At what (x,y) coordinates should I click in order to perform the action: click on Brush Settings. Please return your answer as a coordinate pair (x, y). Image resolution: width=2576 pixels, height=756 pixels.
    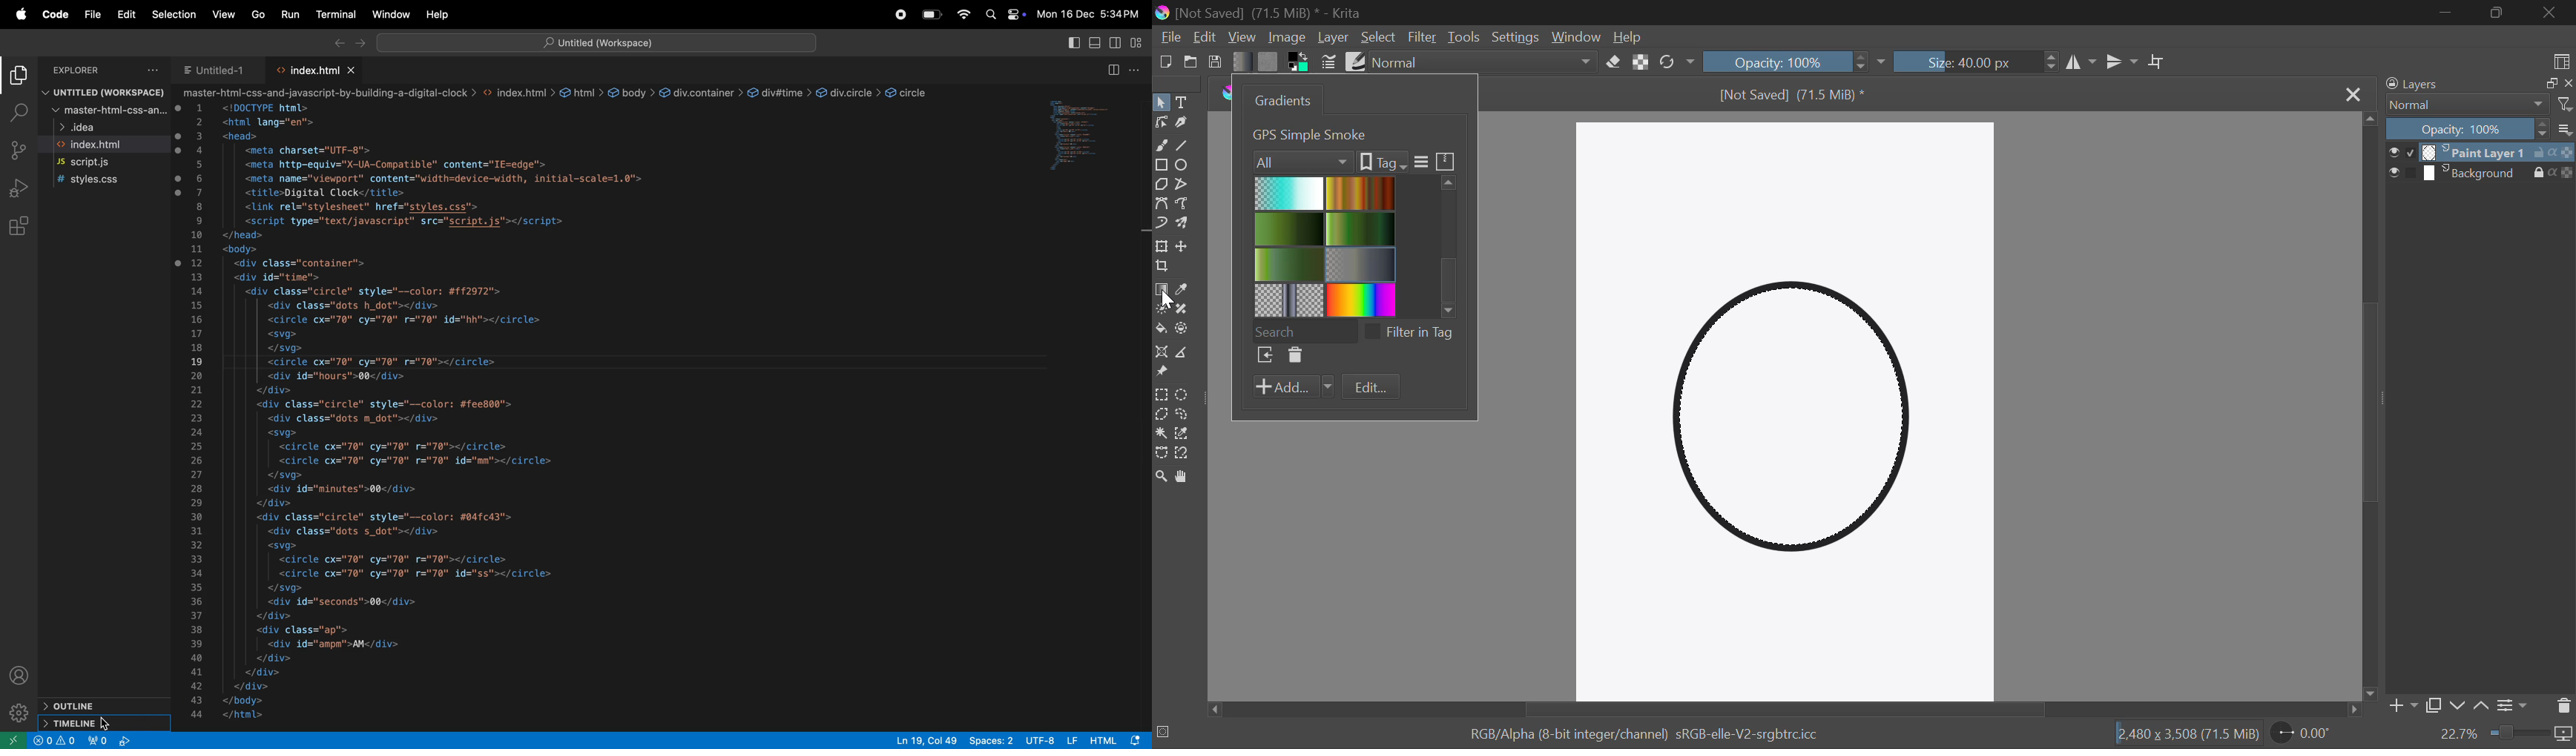
    Looking at the image, I should click on (1329, 63).